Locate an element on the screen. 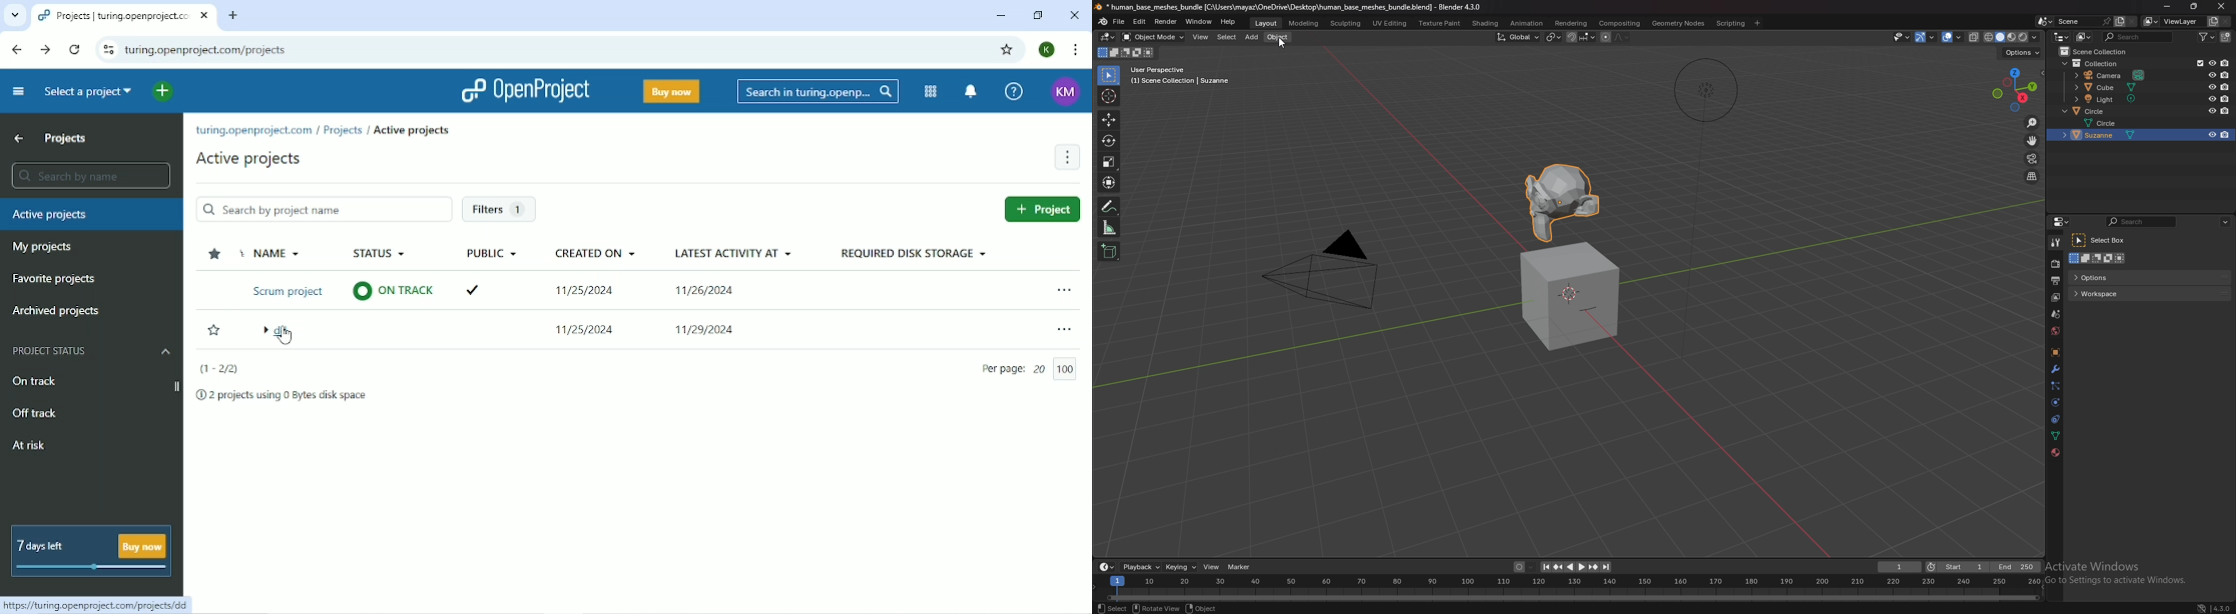  disable in renders is located at coordinates (2226, 74).